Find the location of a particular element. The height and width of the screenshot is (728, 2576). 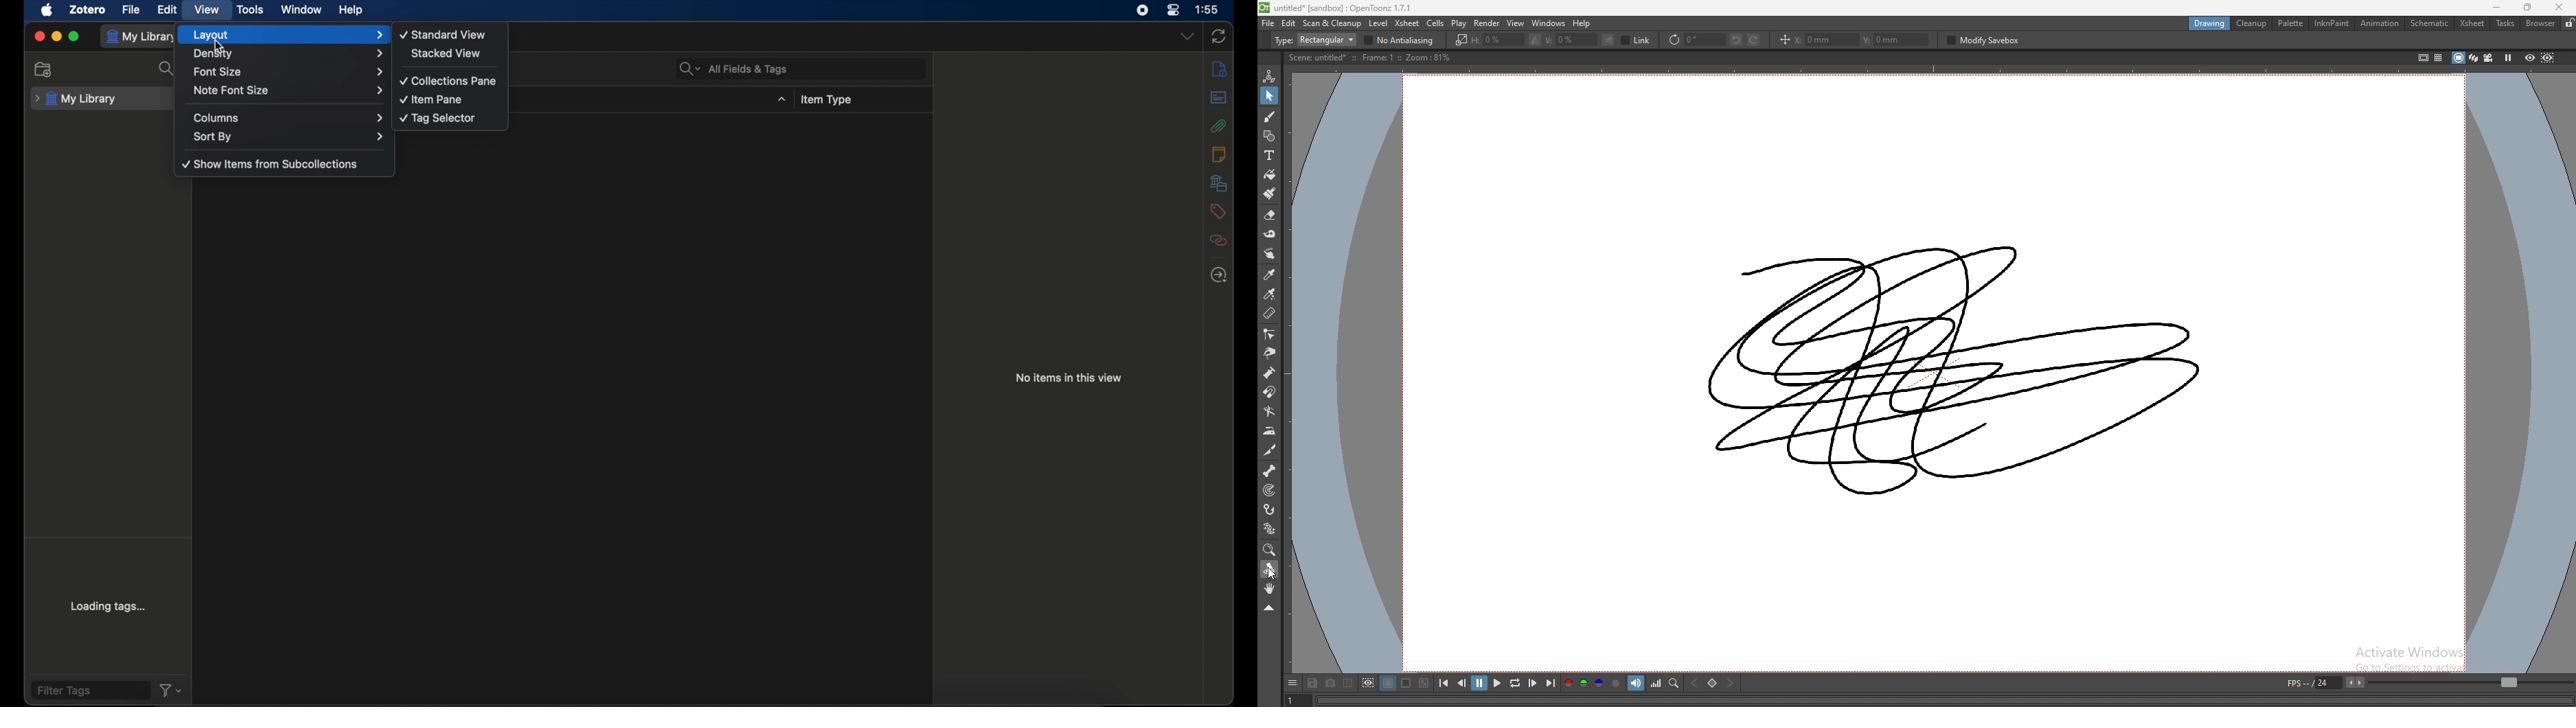

info is located at coordinates (1219, 68).